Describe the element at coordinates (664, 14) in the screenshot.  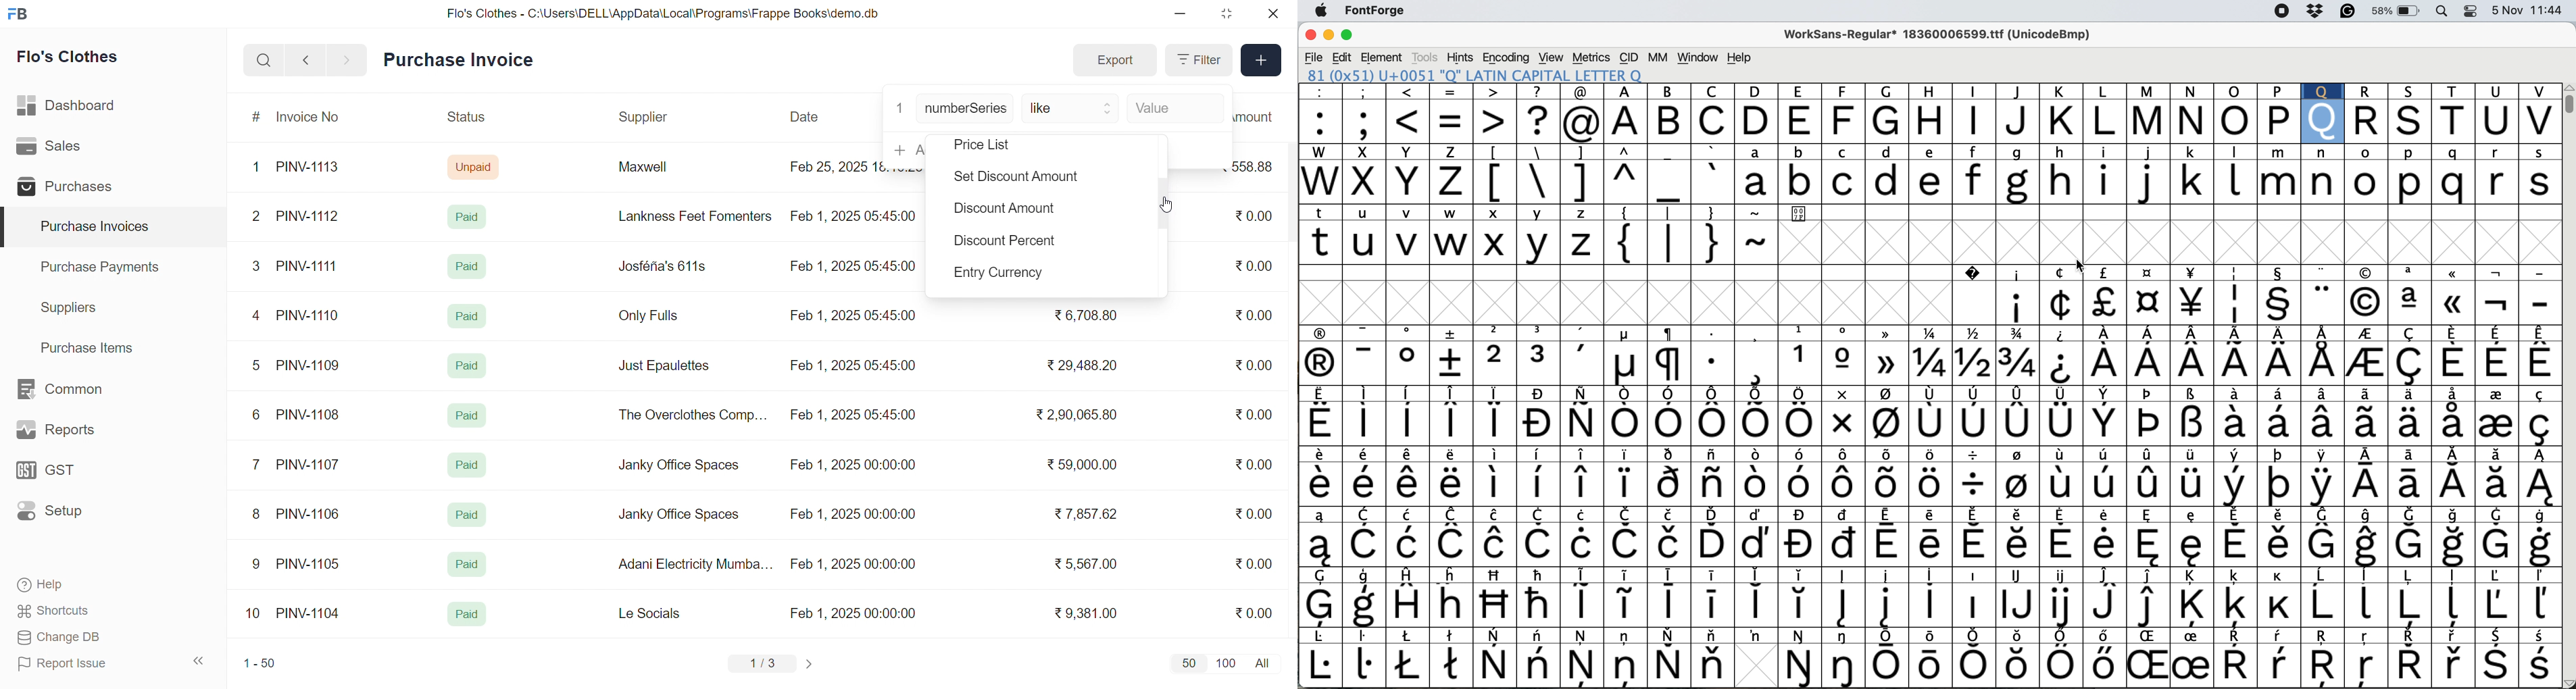
I see `Flo's Clothes - C:\Users\DELL\AppData\Local\Programs\Frappe Books\demo.db` at that location.